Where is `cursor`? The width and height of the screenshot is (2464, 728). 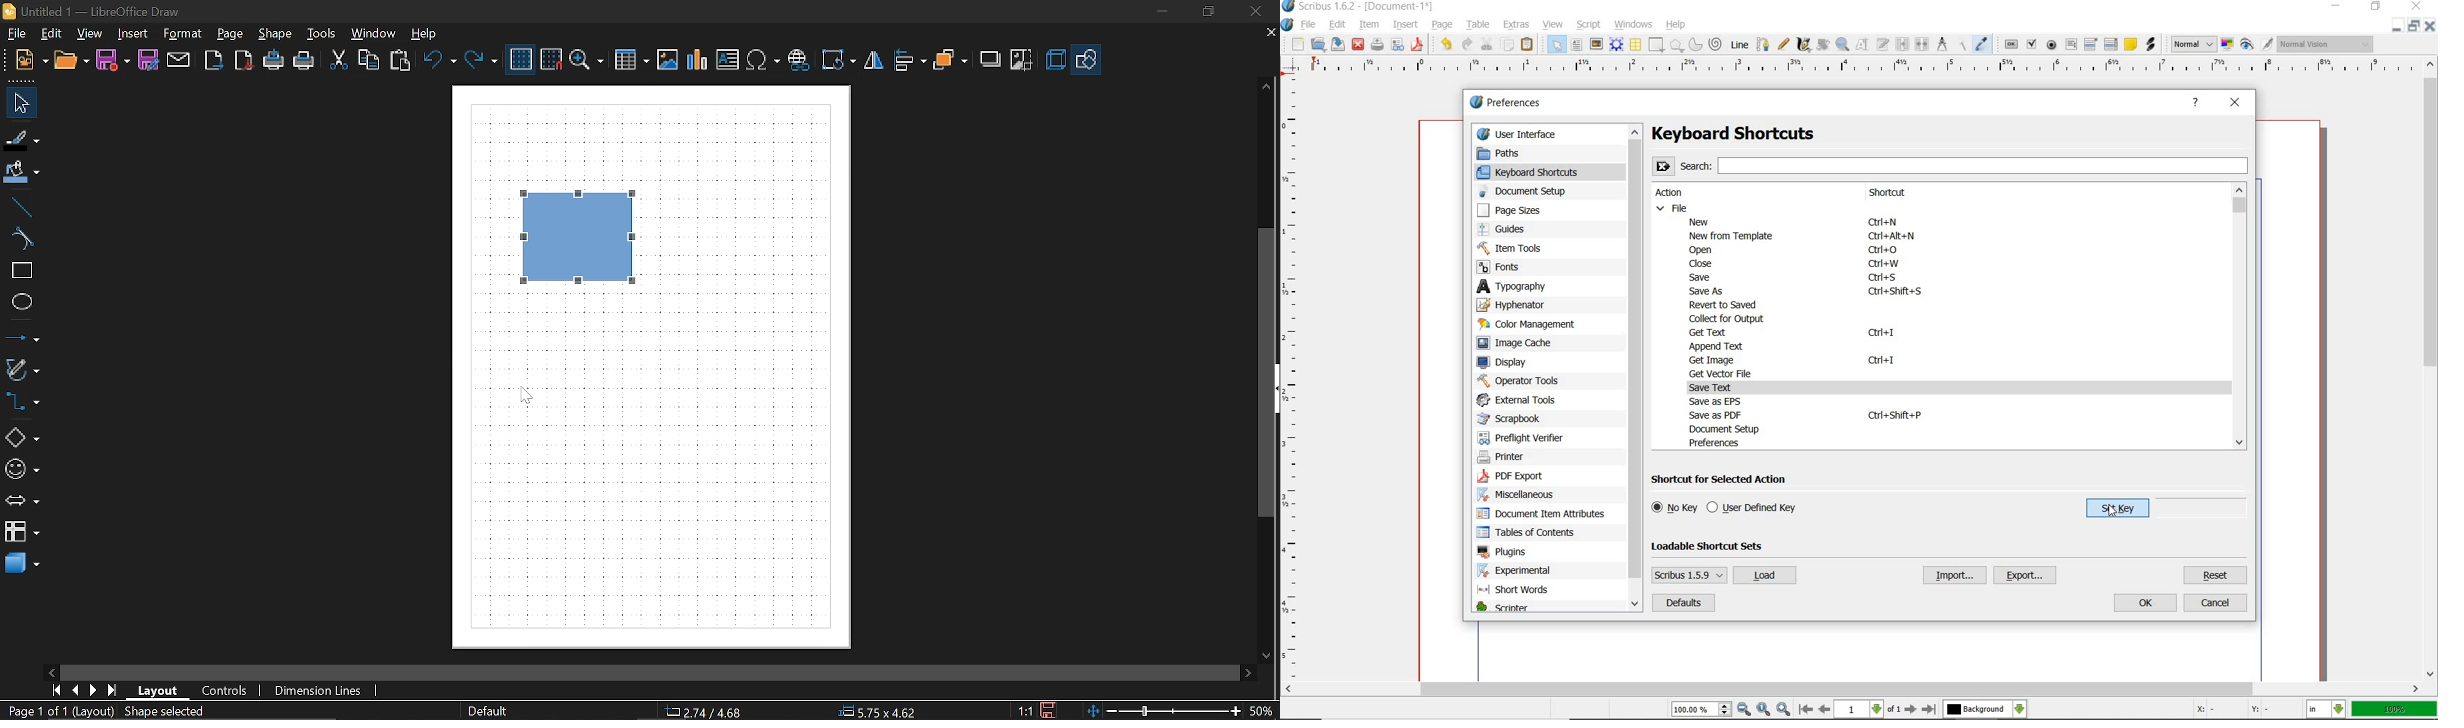 cursor is located at coordinates (2112, 514).